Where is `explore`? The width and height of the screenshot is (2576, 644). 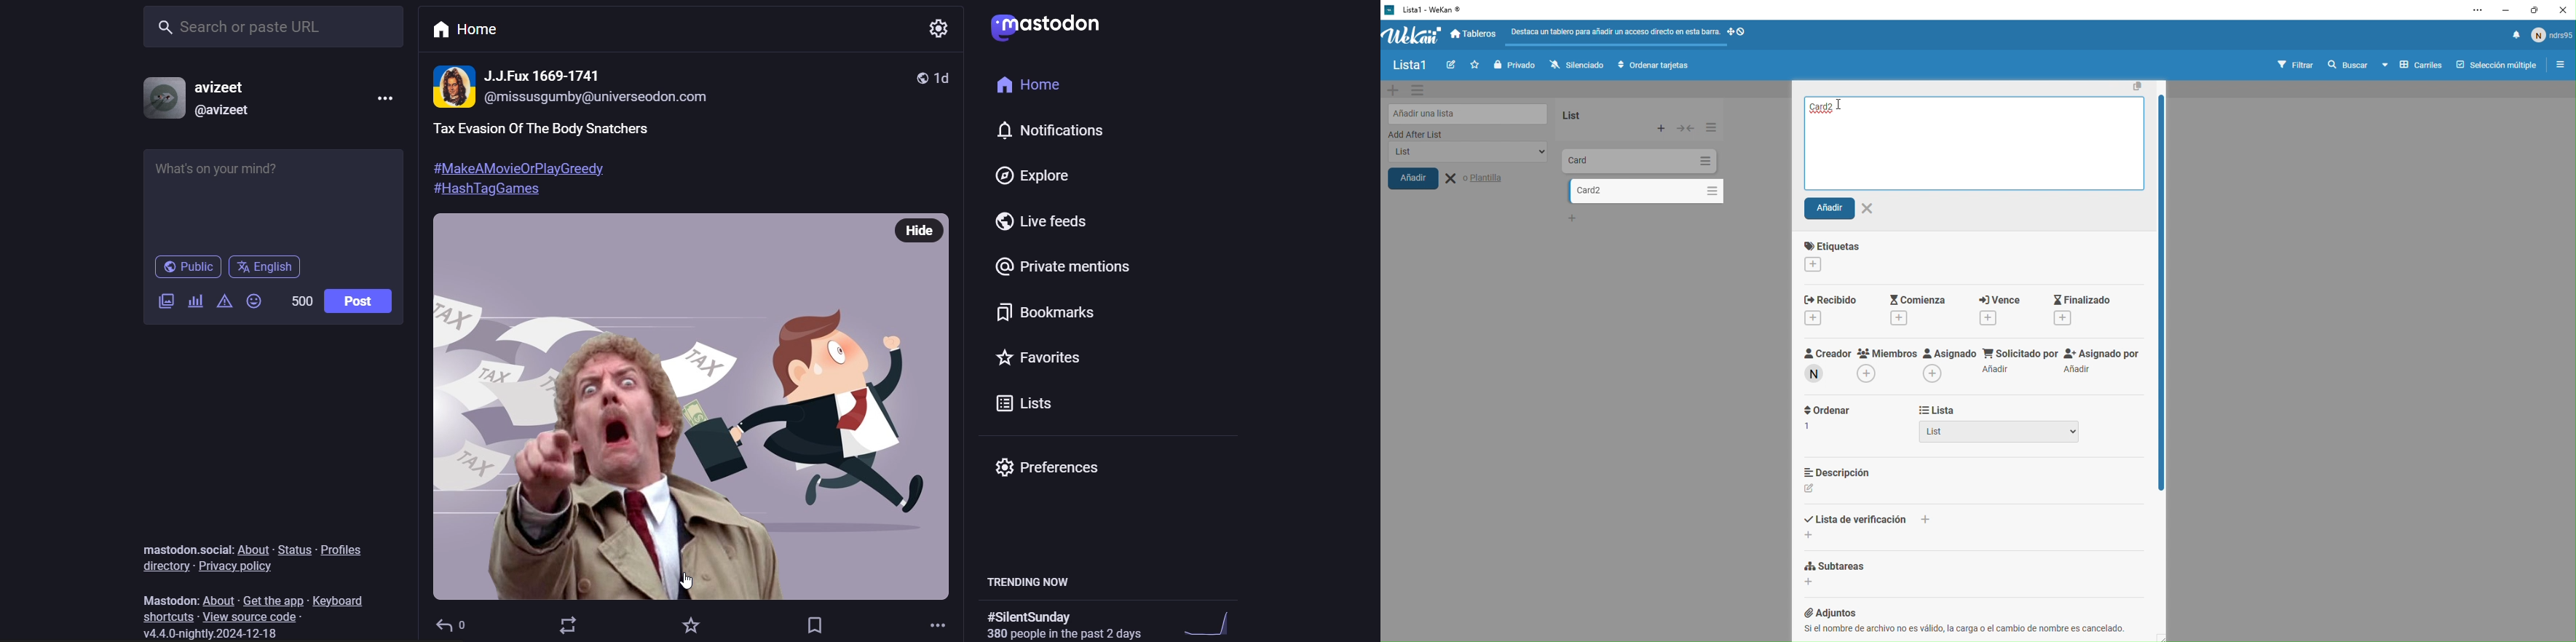 explore is located at coordinates (1031, 170).